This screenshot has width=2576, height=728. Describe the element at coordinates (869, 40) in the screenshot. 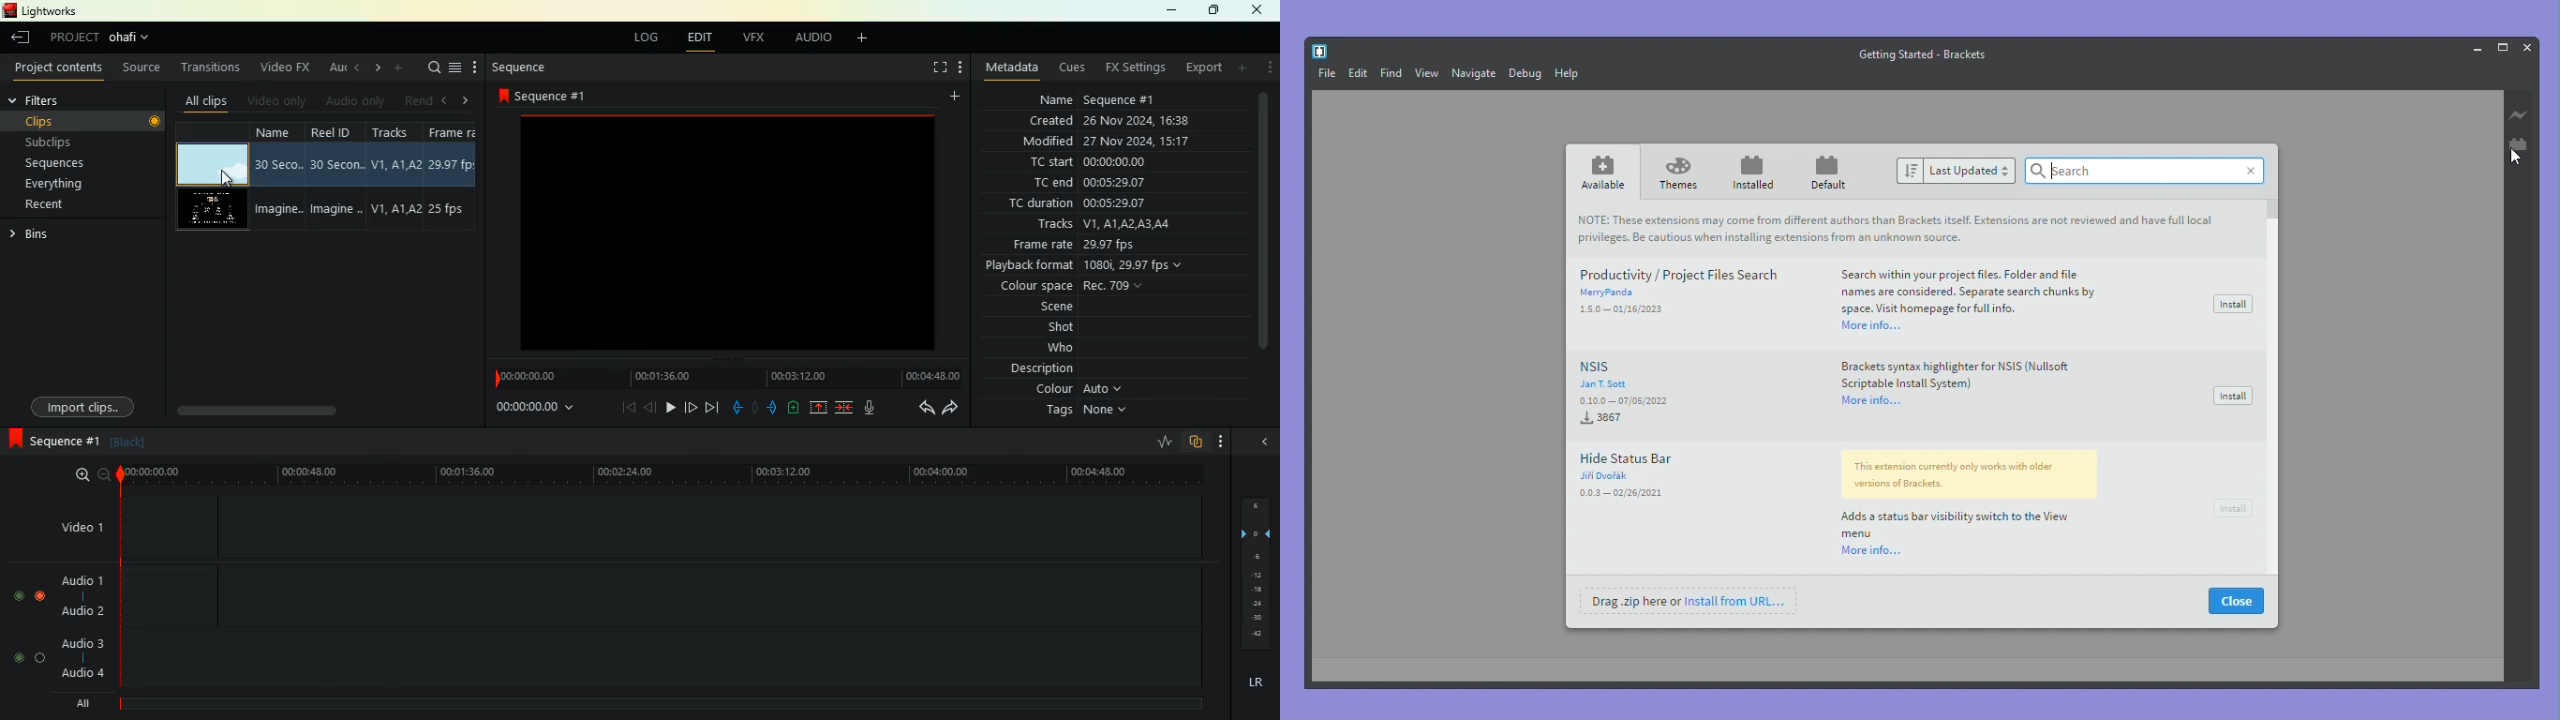

I see `add` at that location.